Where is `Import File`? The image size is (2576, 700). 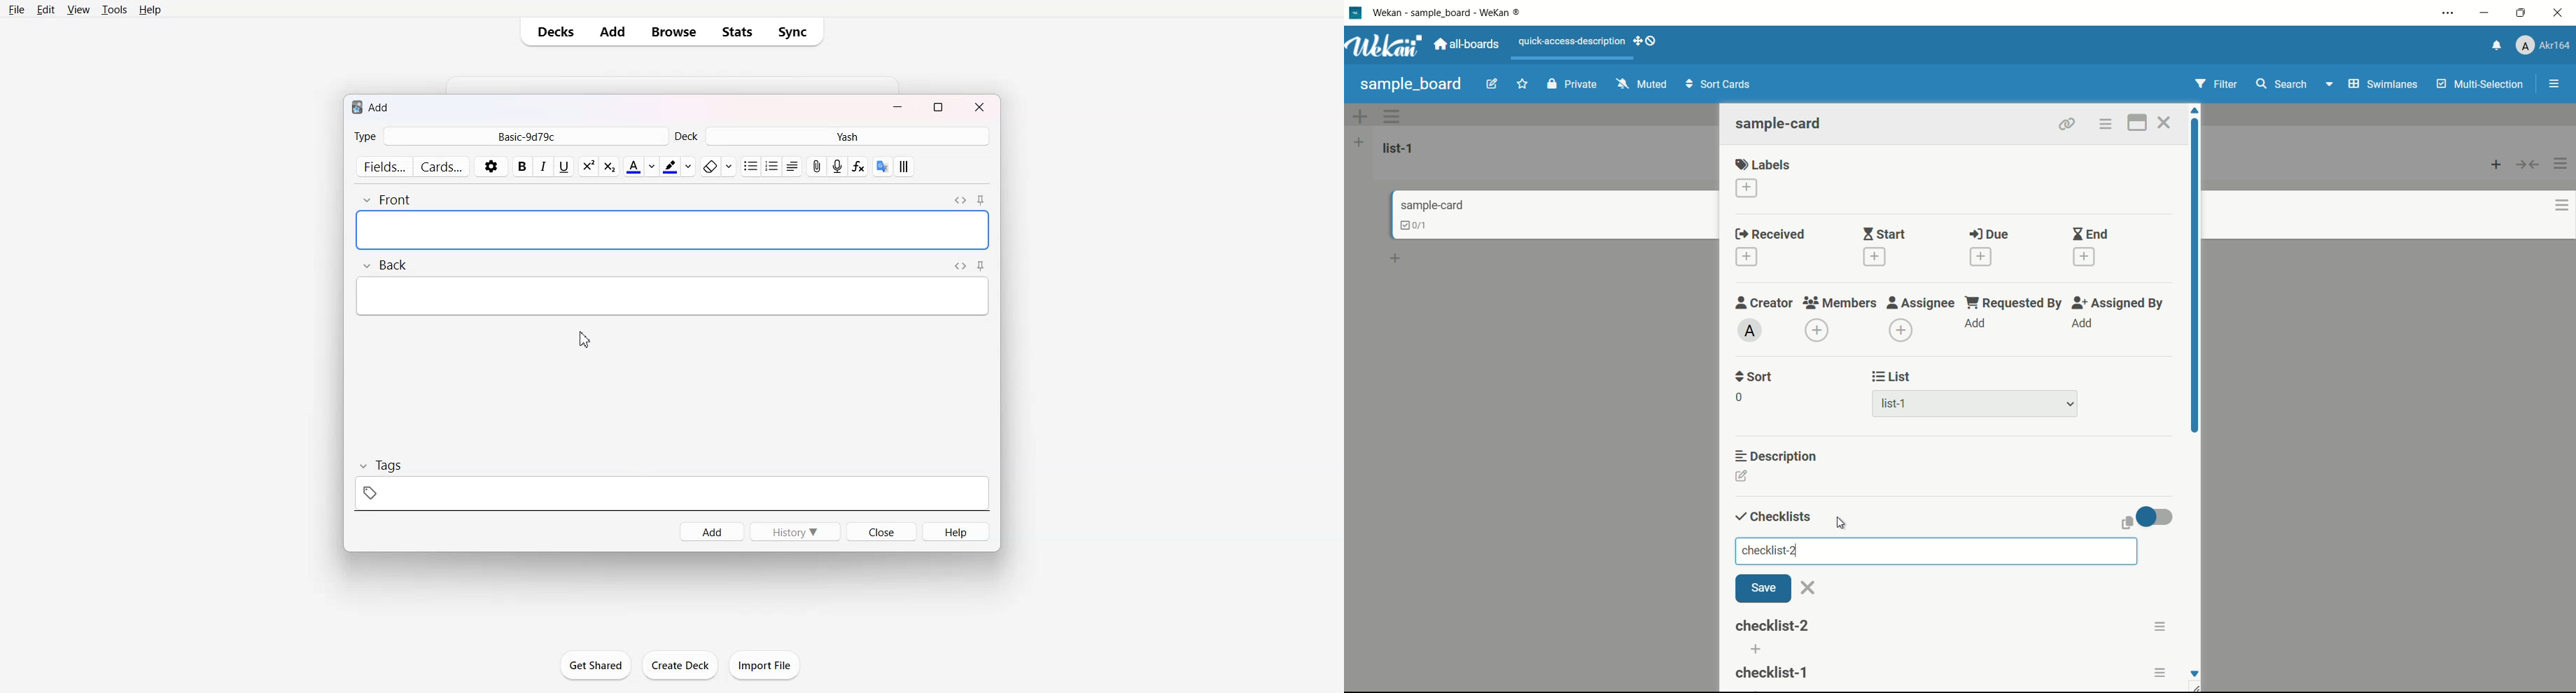 Import File is located at coordinates (765, 664).